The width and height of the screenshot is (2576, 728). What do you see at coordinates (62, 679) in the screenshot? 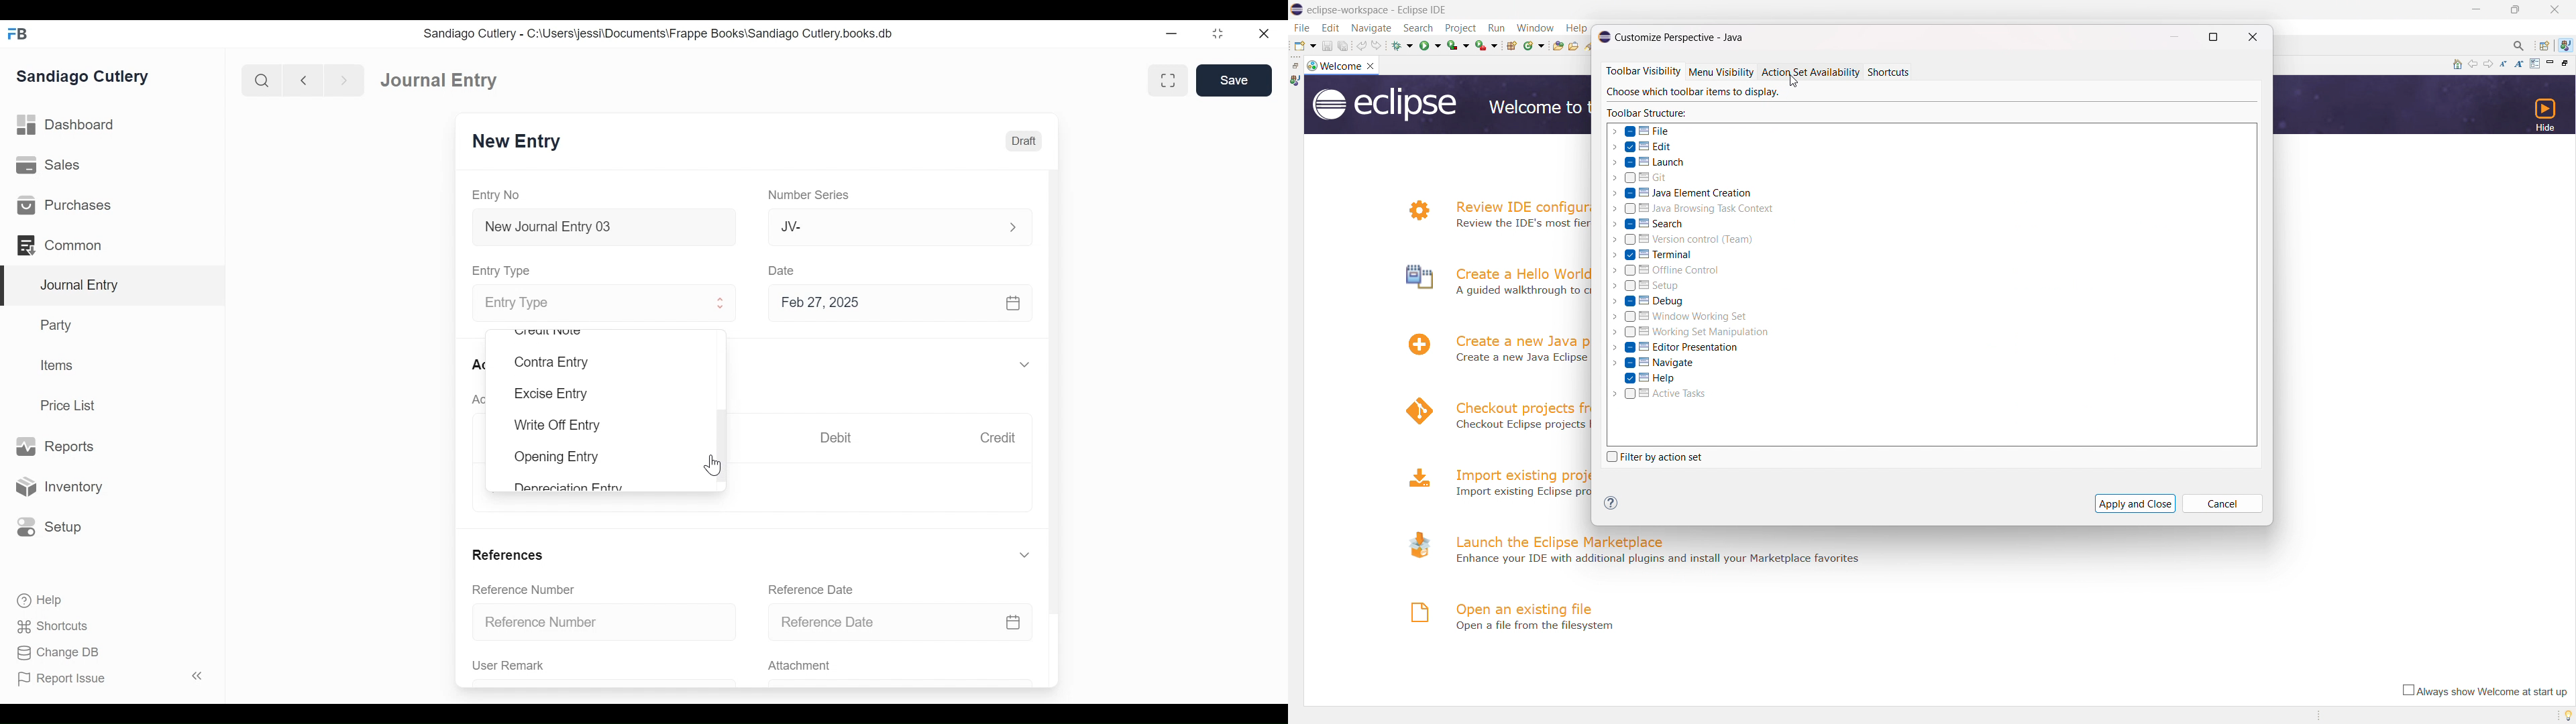
I see `Report Issue` at bounding box center [62, 679].